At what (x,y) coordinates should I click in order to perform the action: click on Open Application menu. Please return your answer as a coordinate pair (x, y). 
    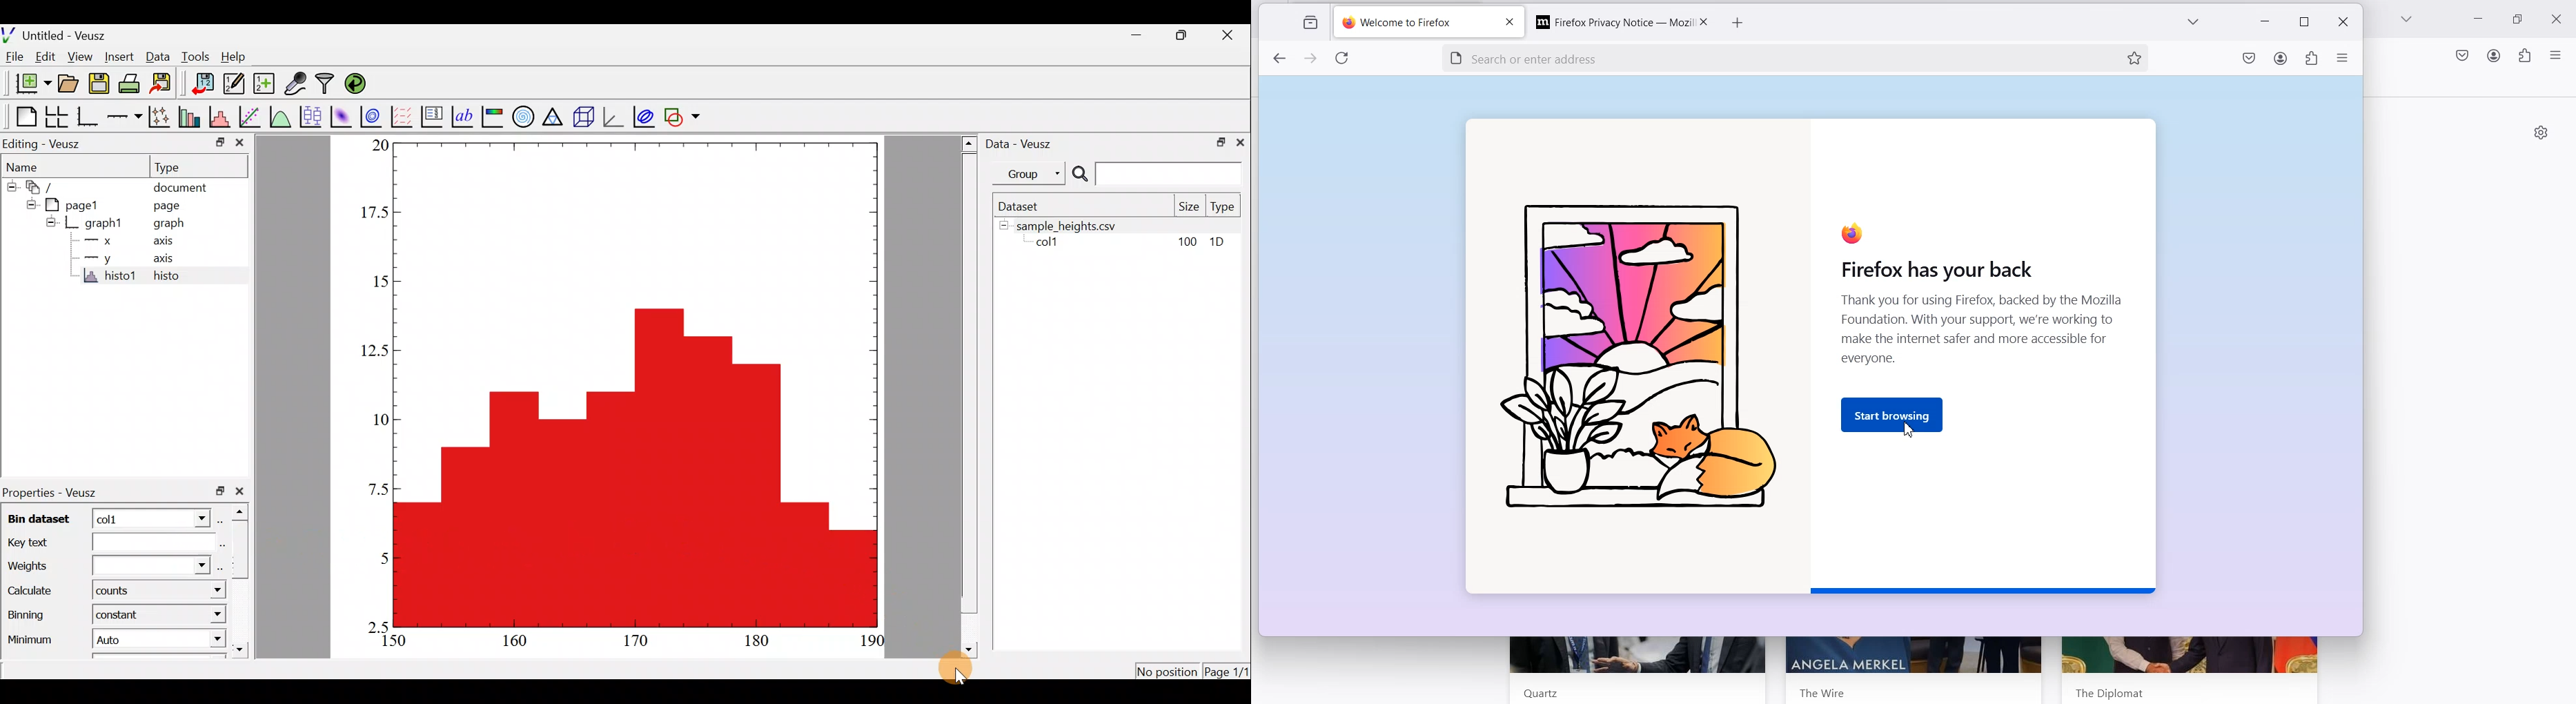
    Looking at the image, I should click on (2557, 55).